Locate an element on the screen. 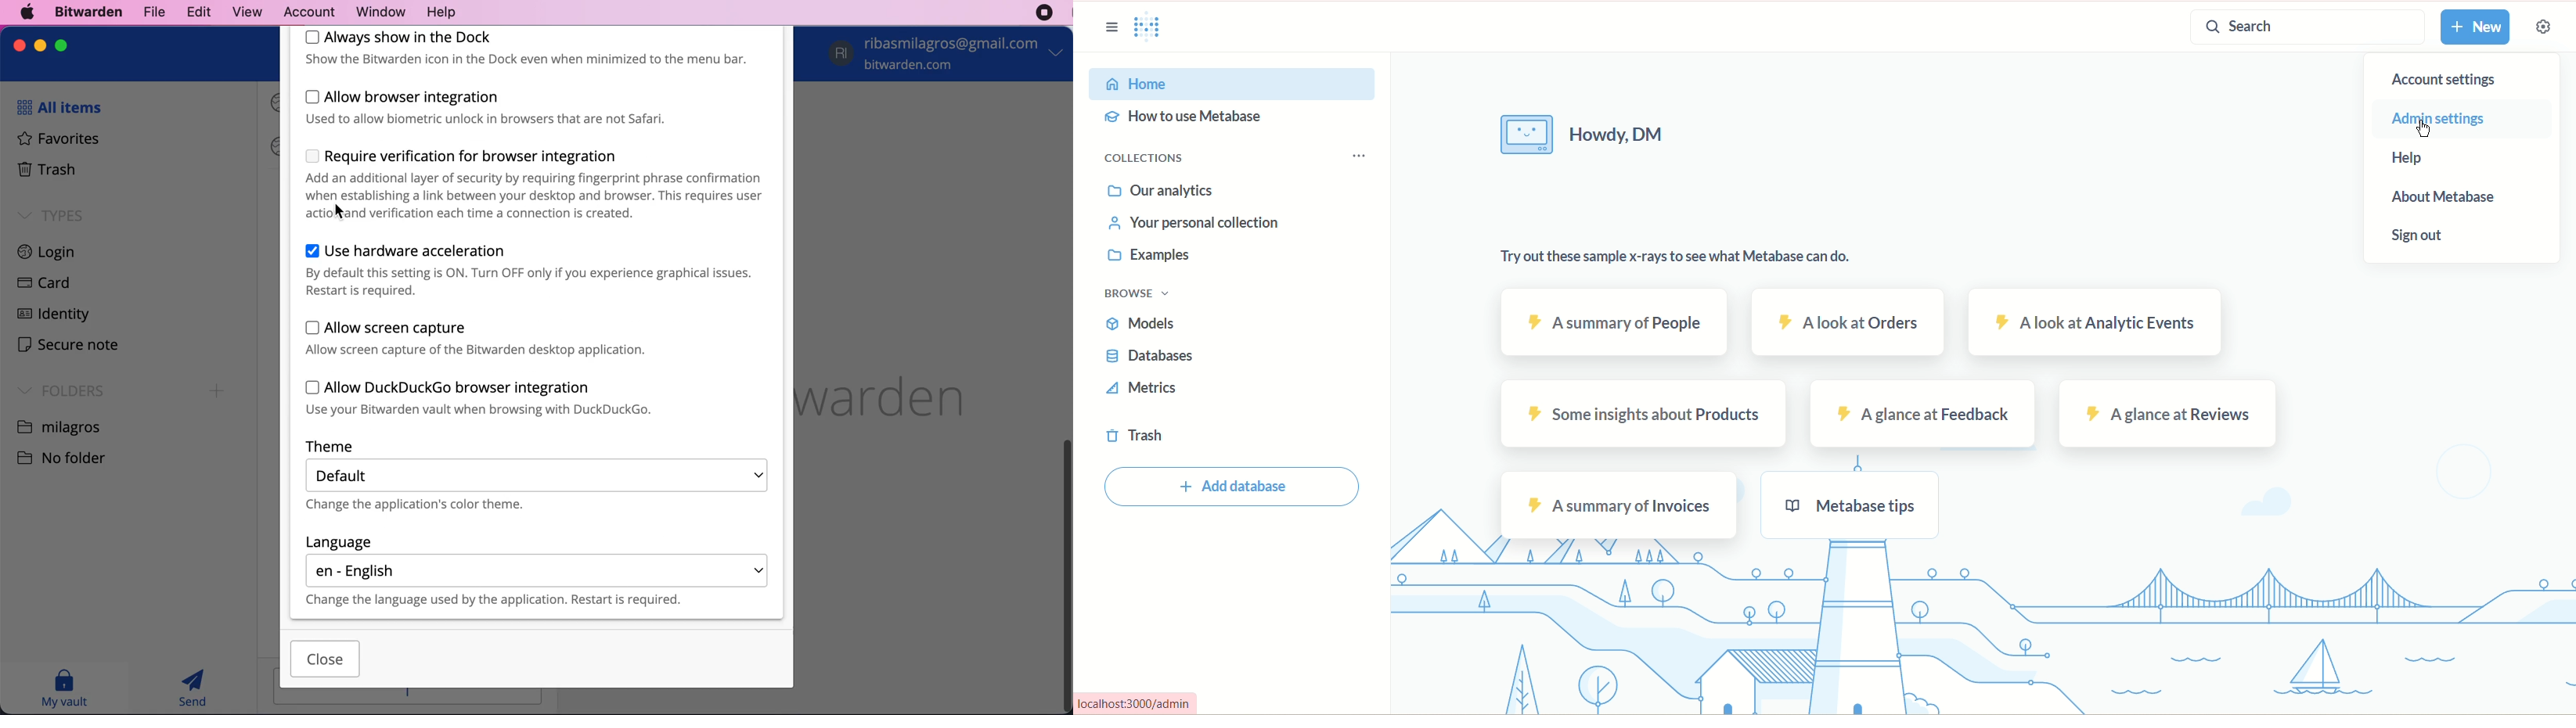  close is located at coordinates (325, 659).